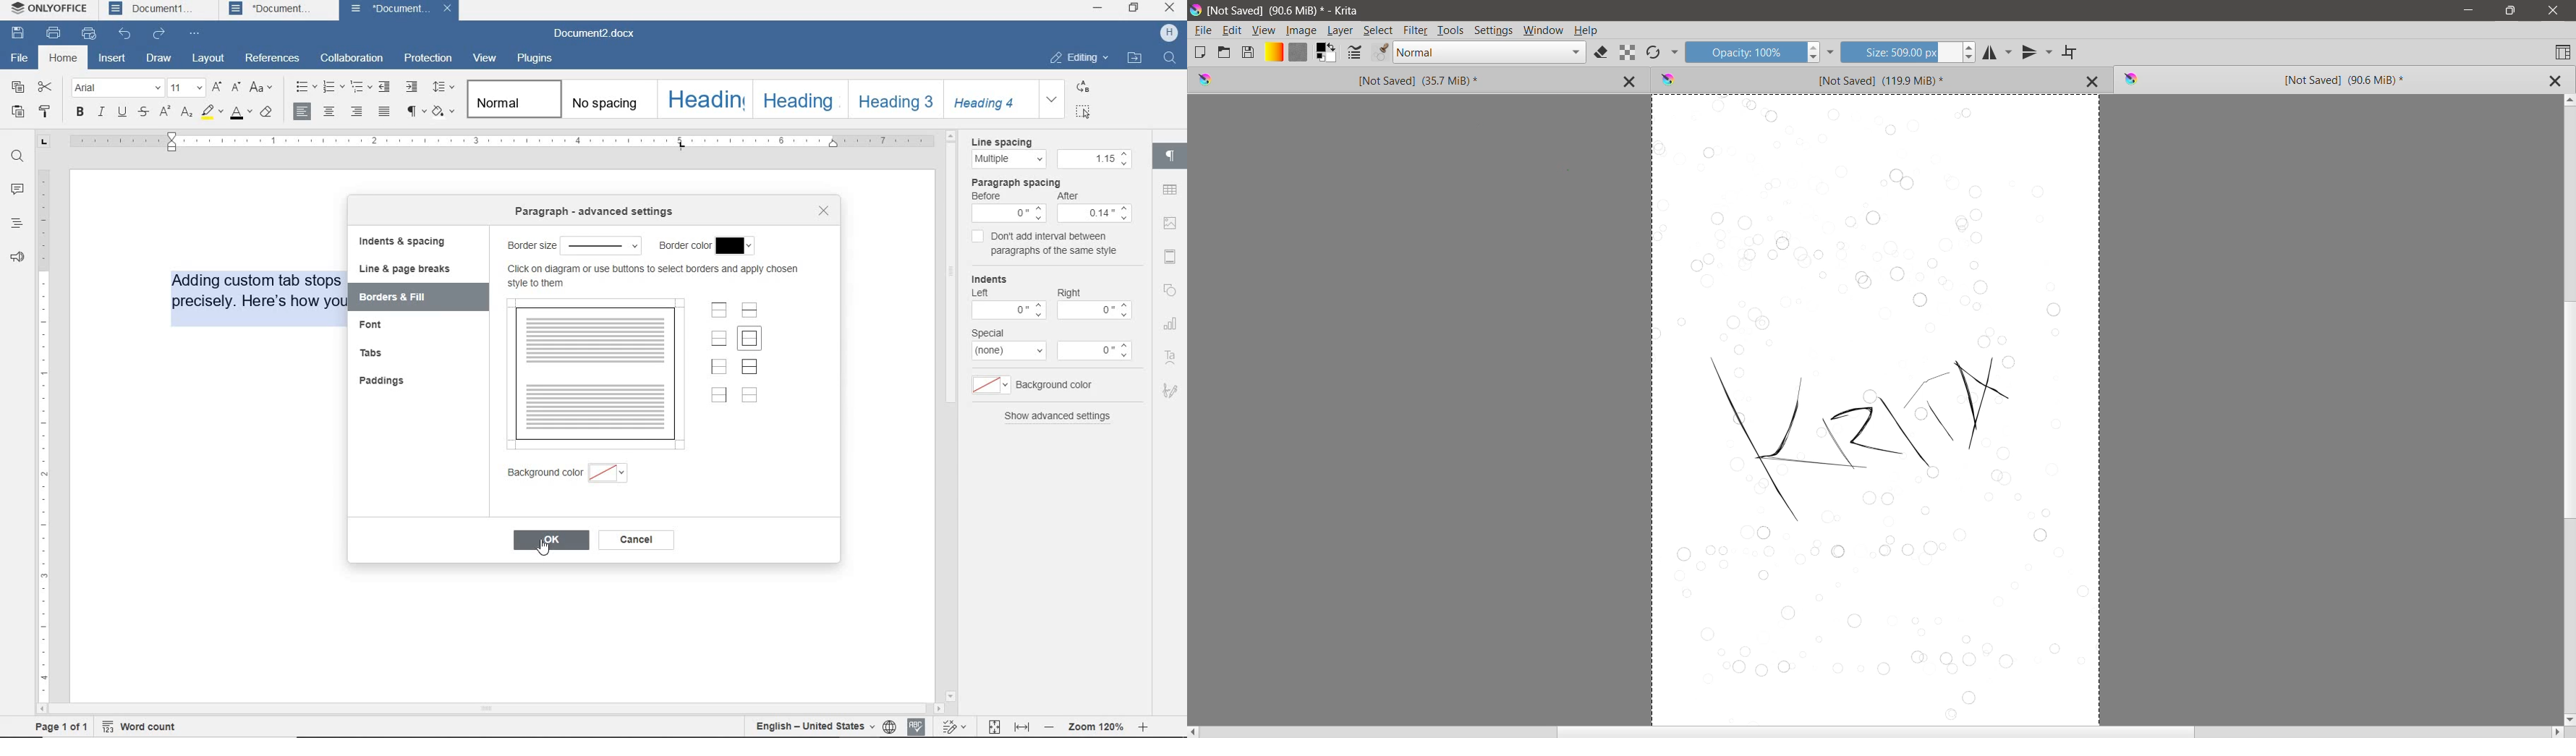 This screenshot has height=756, width=2576. I want to click on border color, so click(683, 245).